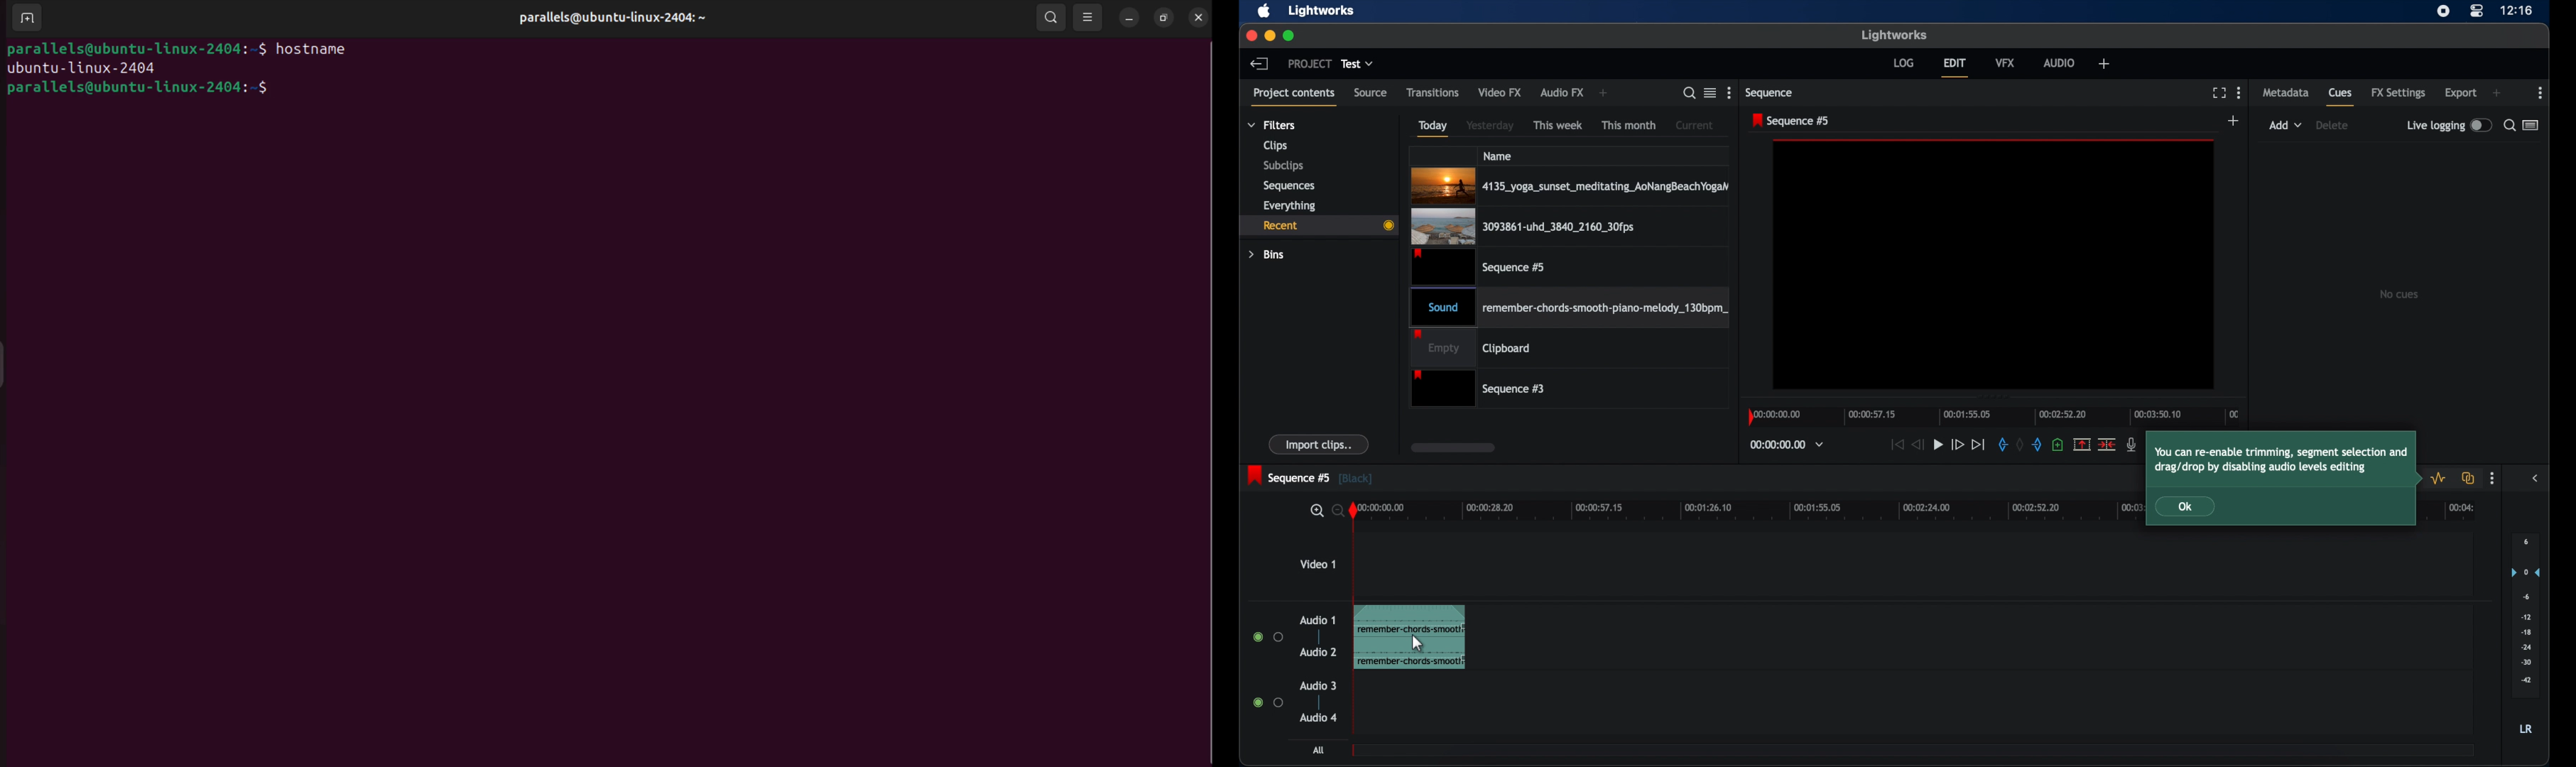  I want to click on current, so click(1695, 125).